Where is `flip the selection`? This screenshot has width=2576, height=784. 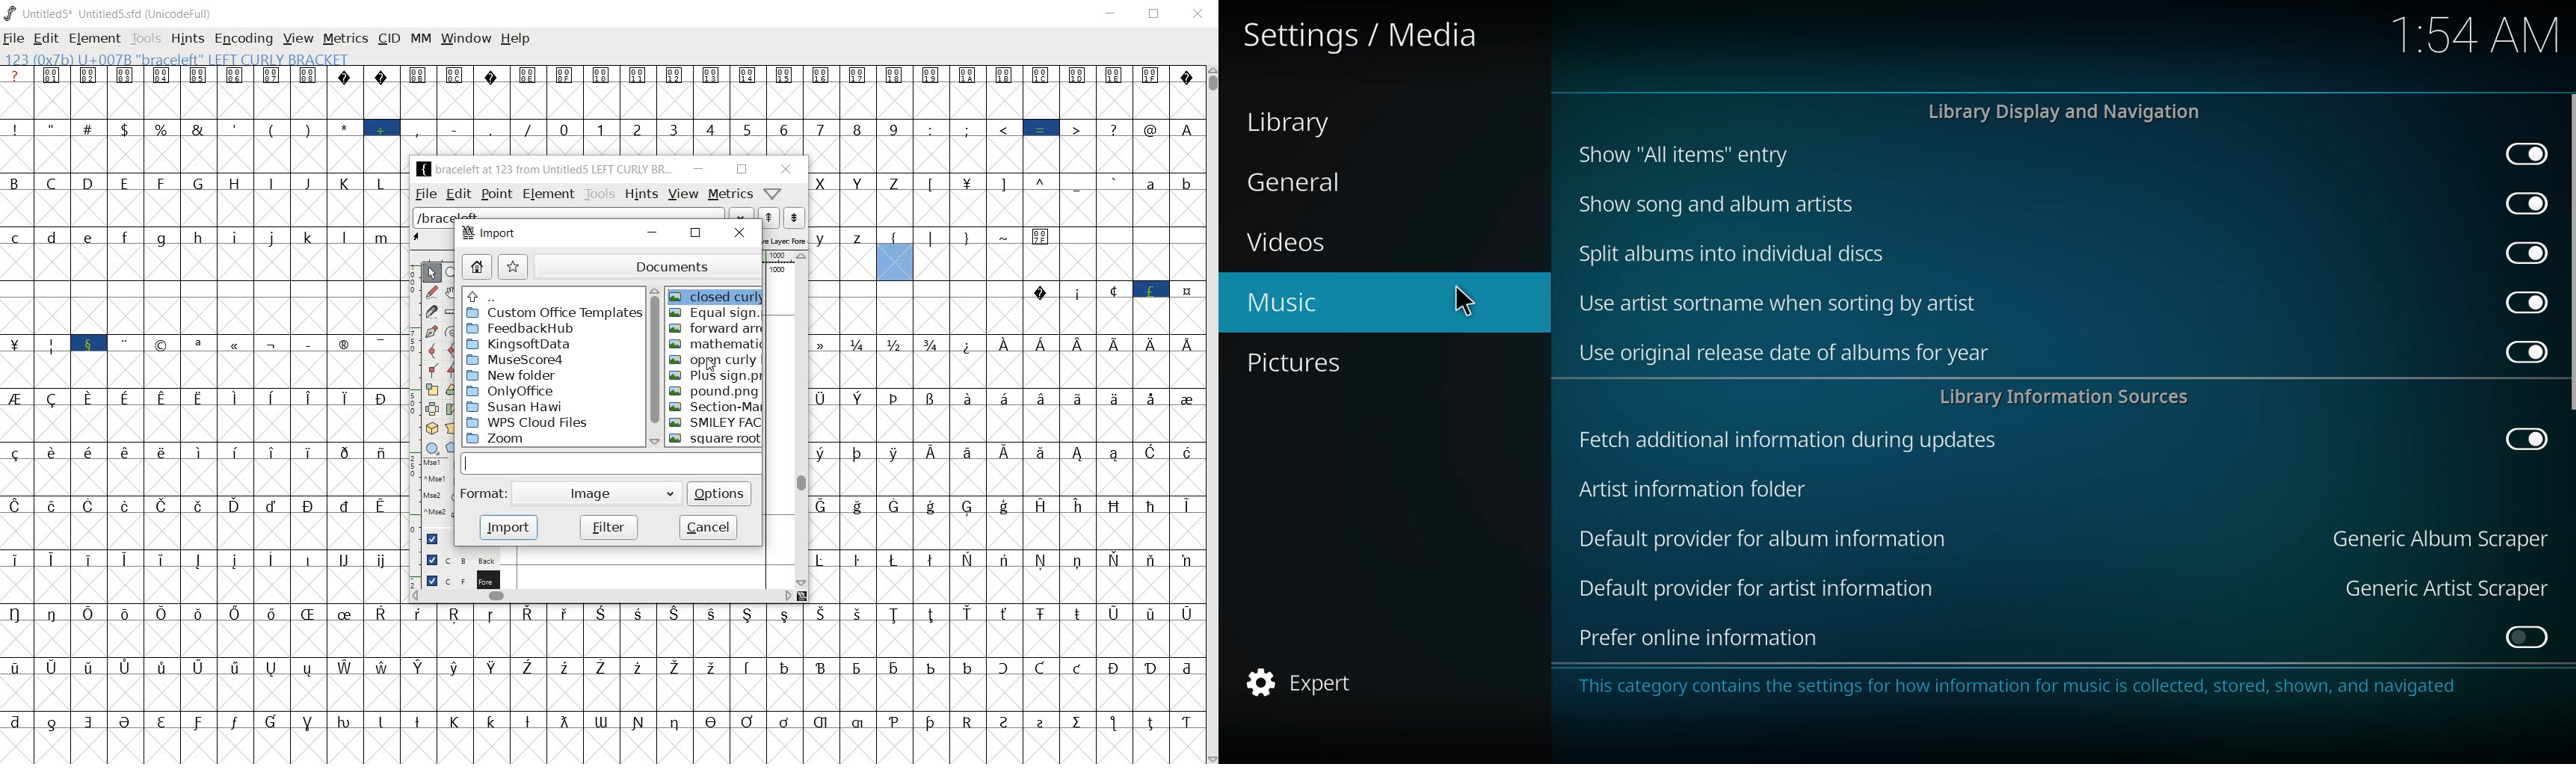 flip the selection is located at coordinates (453, 391).